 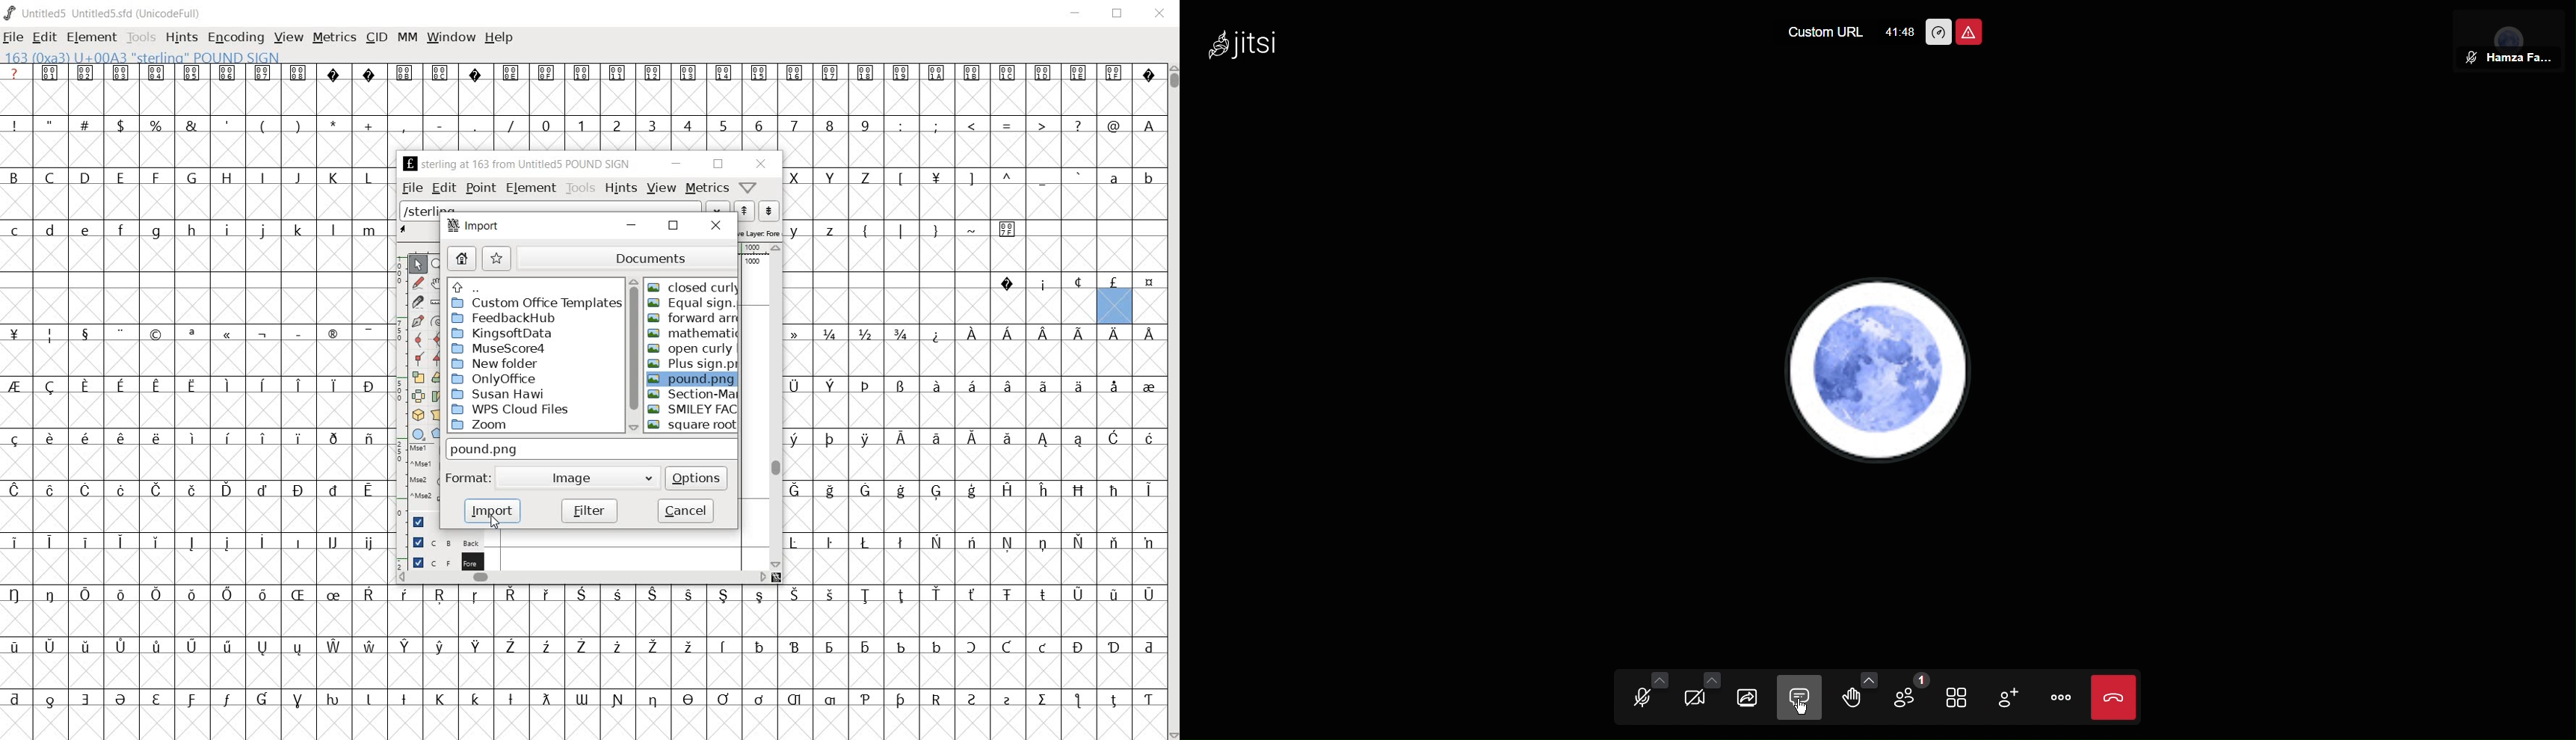 I want to click on Symbol, so click(x=865, y=490).